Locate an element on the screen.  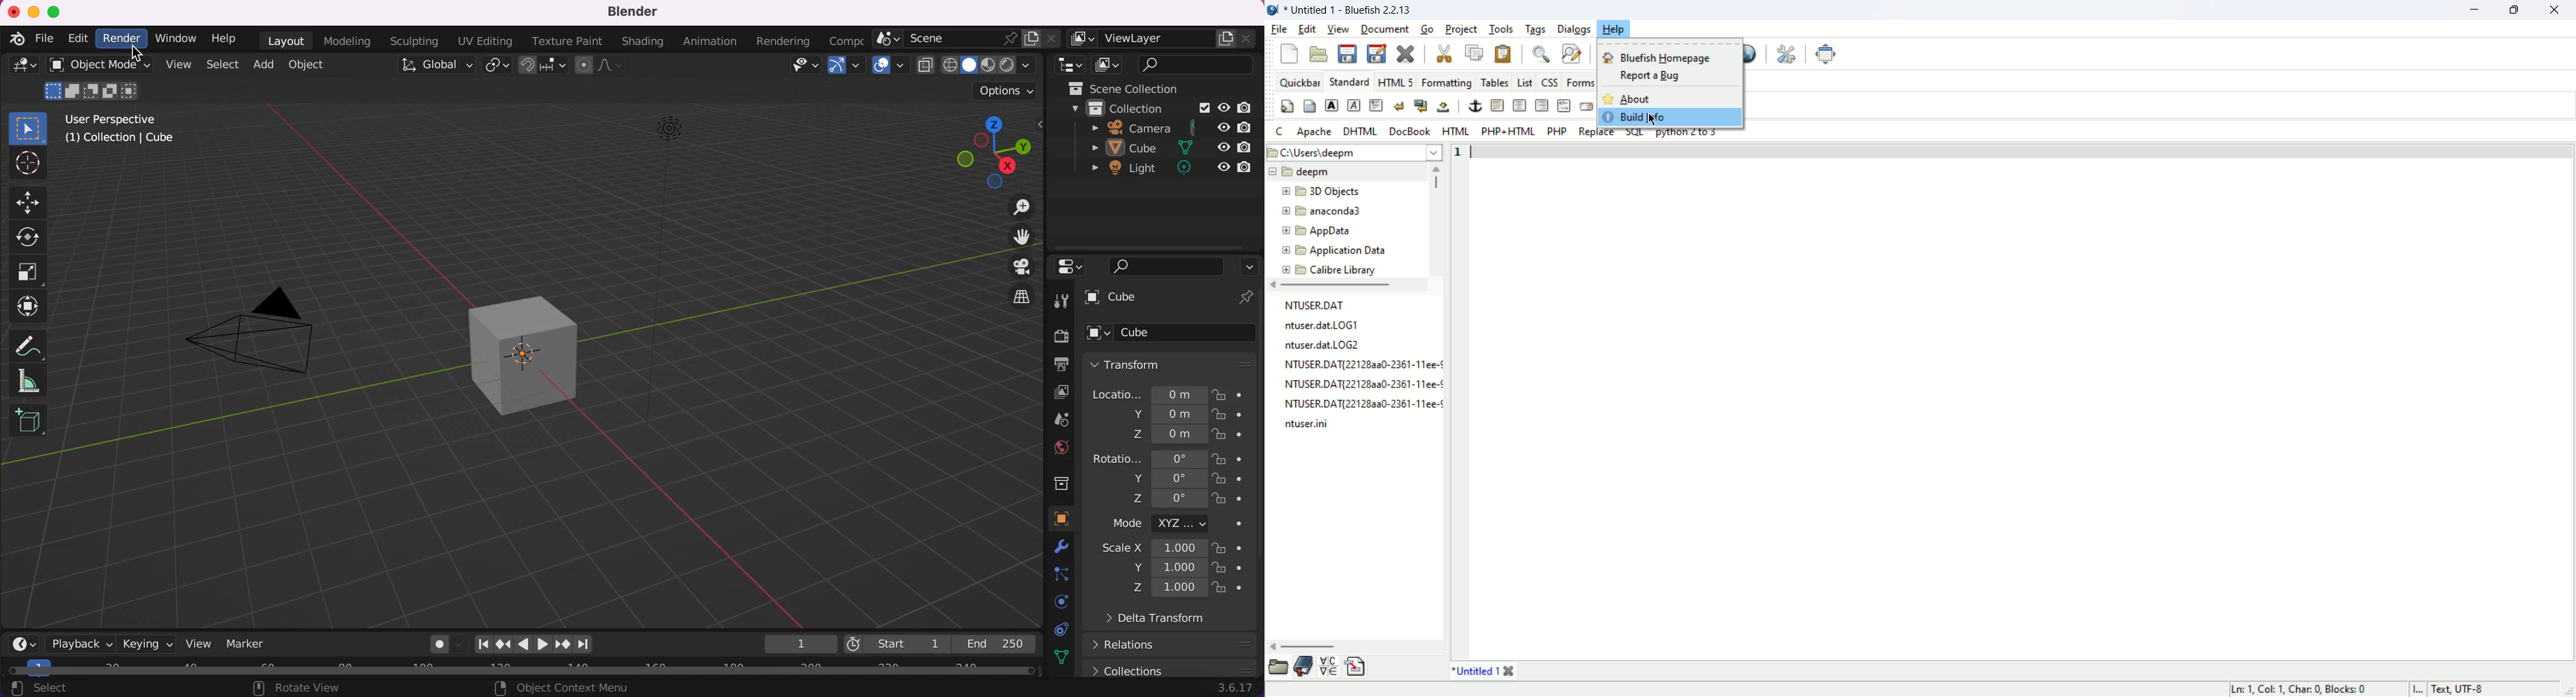
uv editing is located at coordinates (485, 42).